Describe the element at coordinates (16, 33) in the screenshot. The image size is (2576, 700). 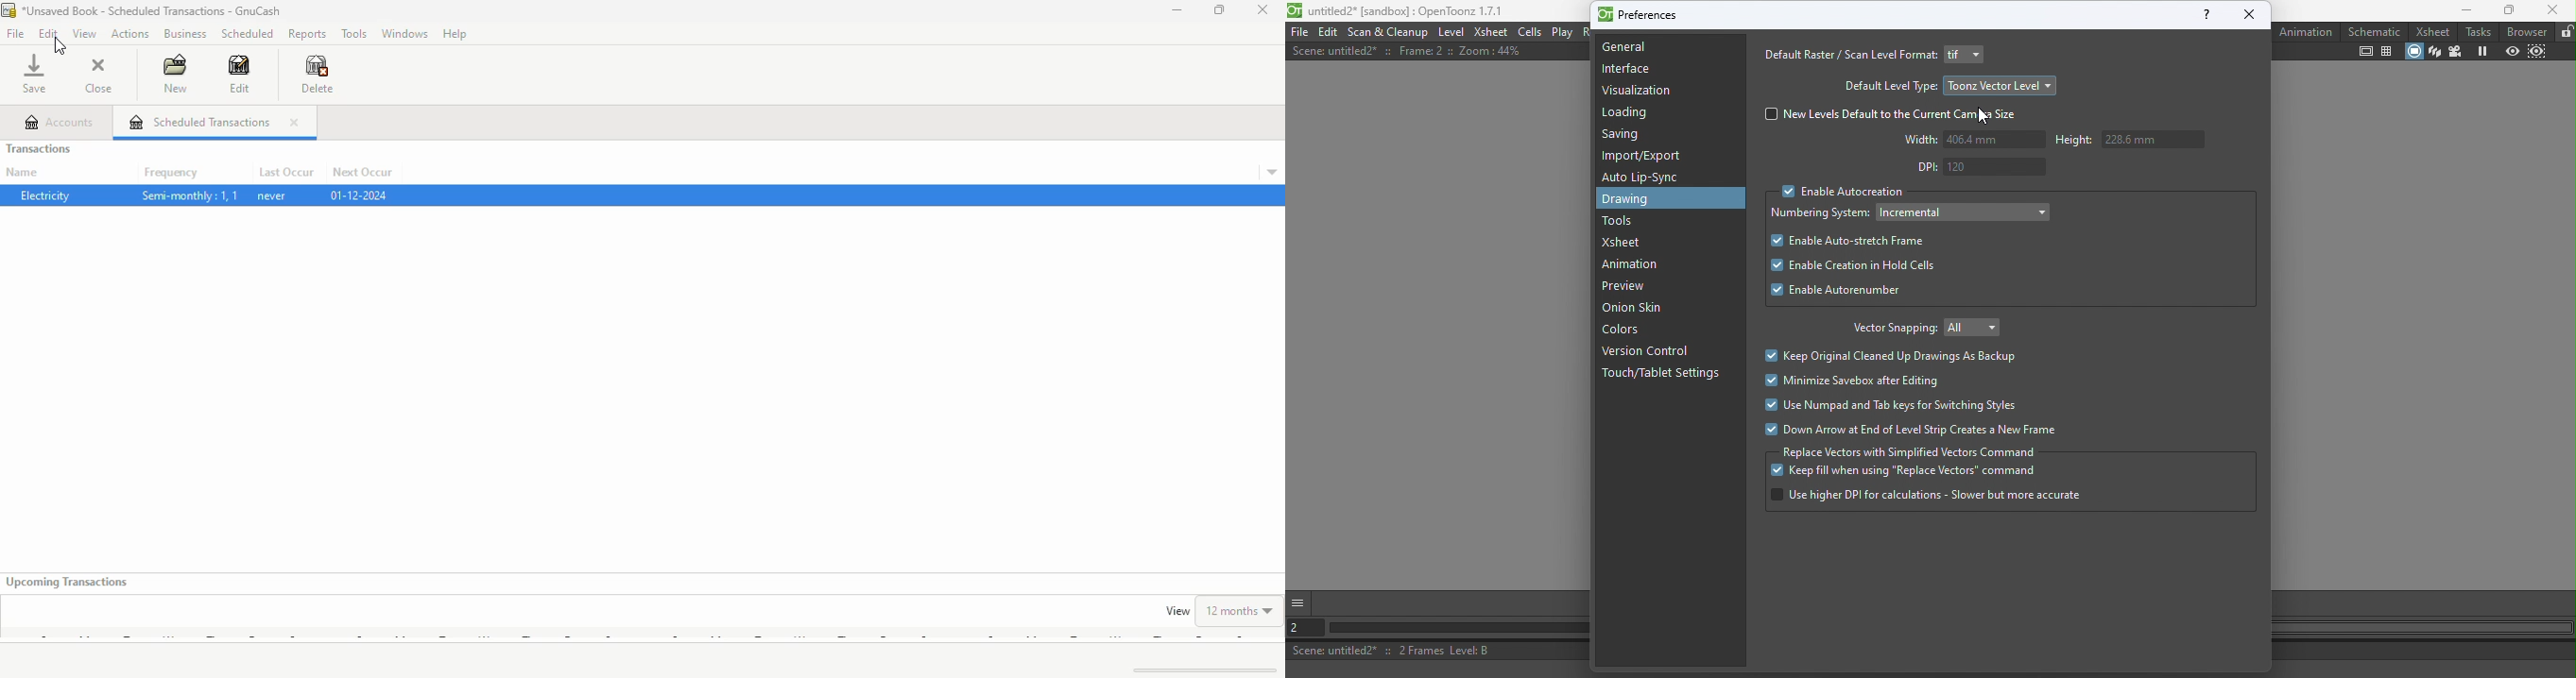
I see `file` at that location.